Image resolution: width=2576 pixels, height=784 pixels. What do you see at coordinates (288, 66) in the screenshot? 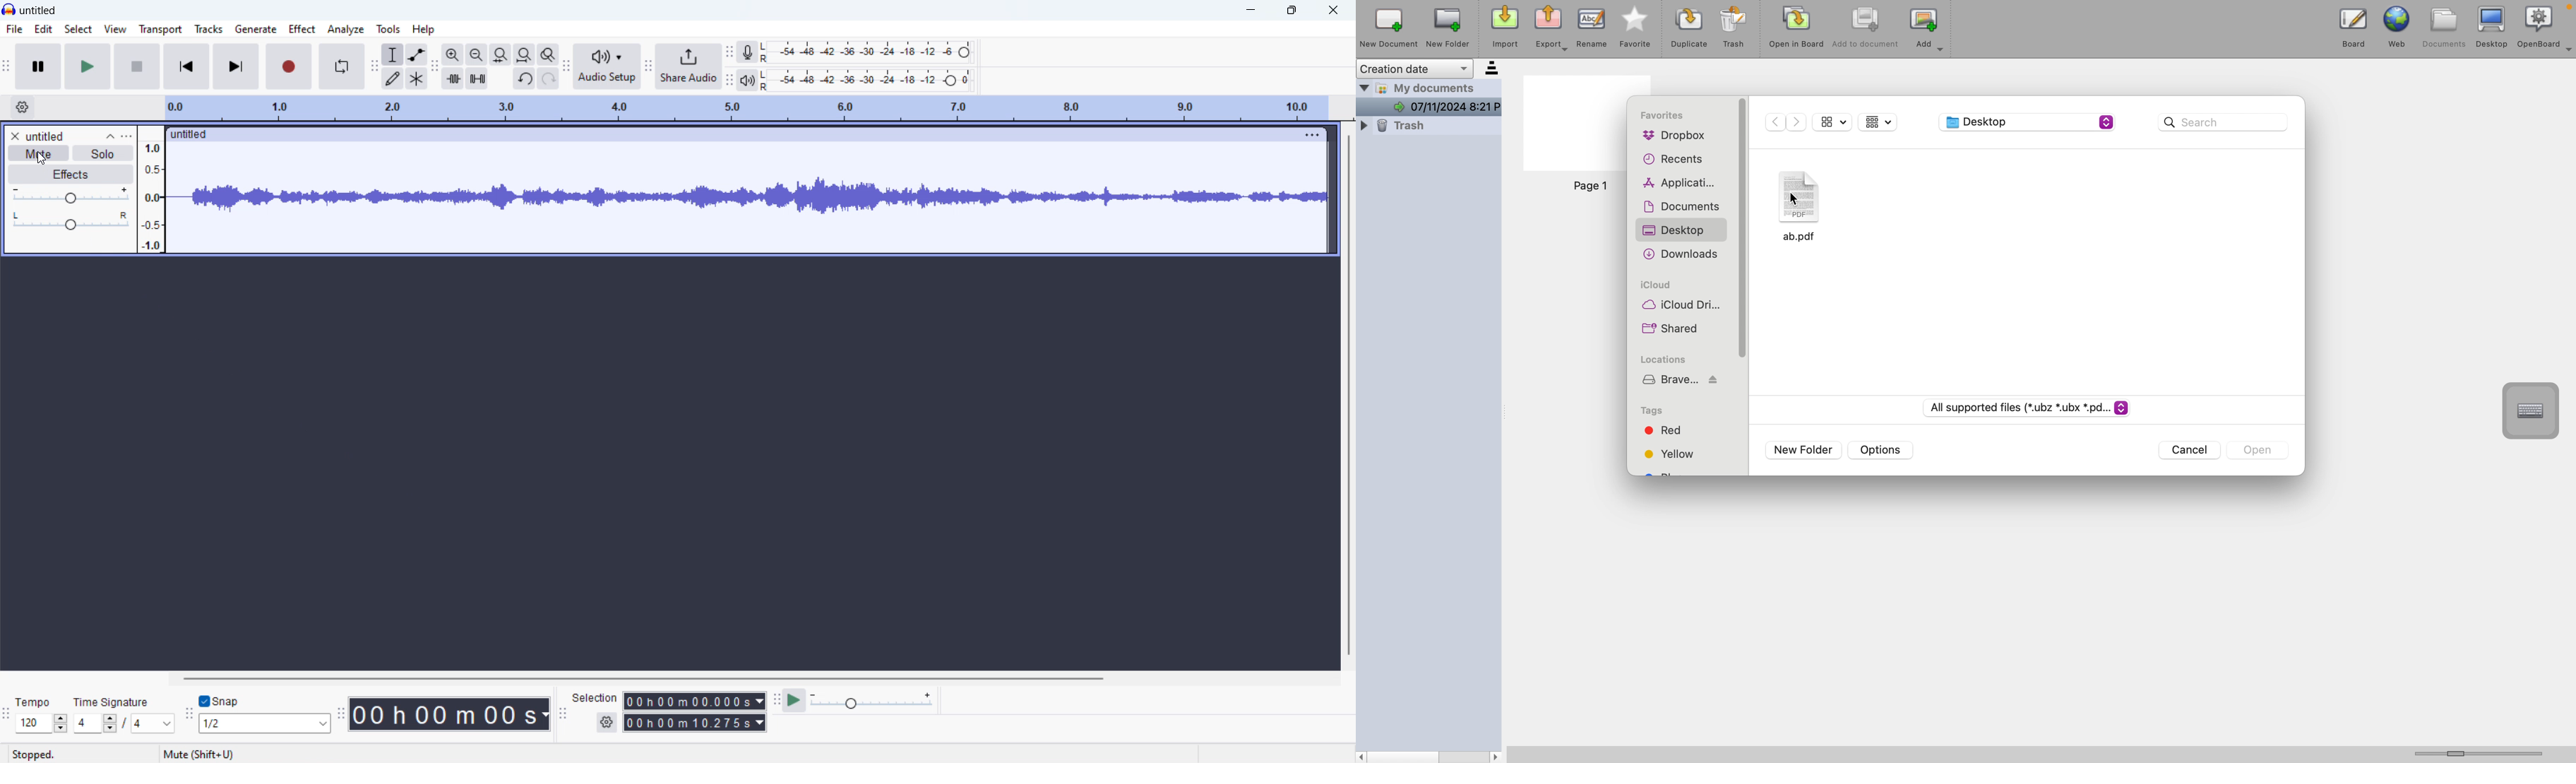
I see `record` at bounding box center [288, 66].